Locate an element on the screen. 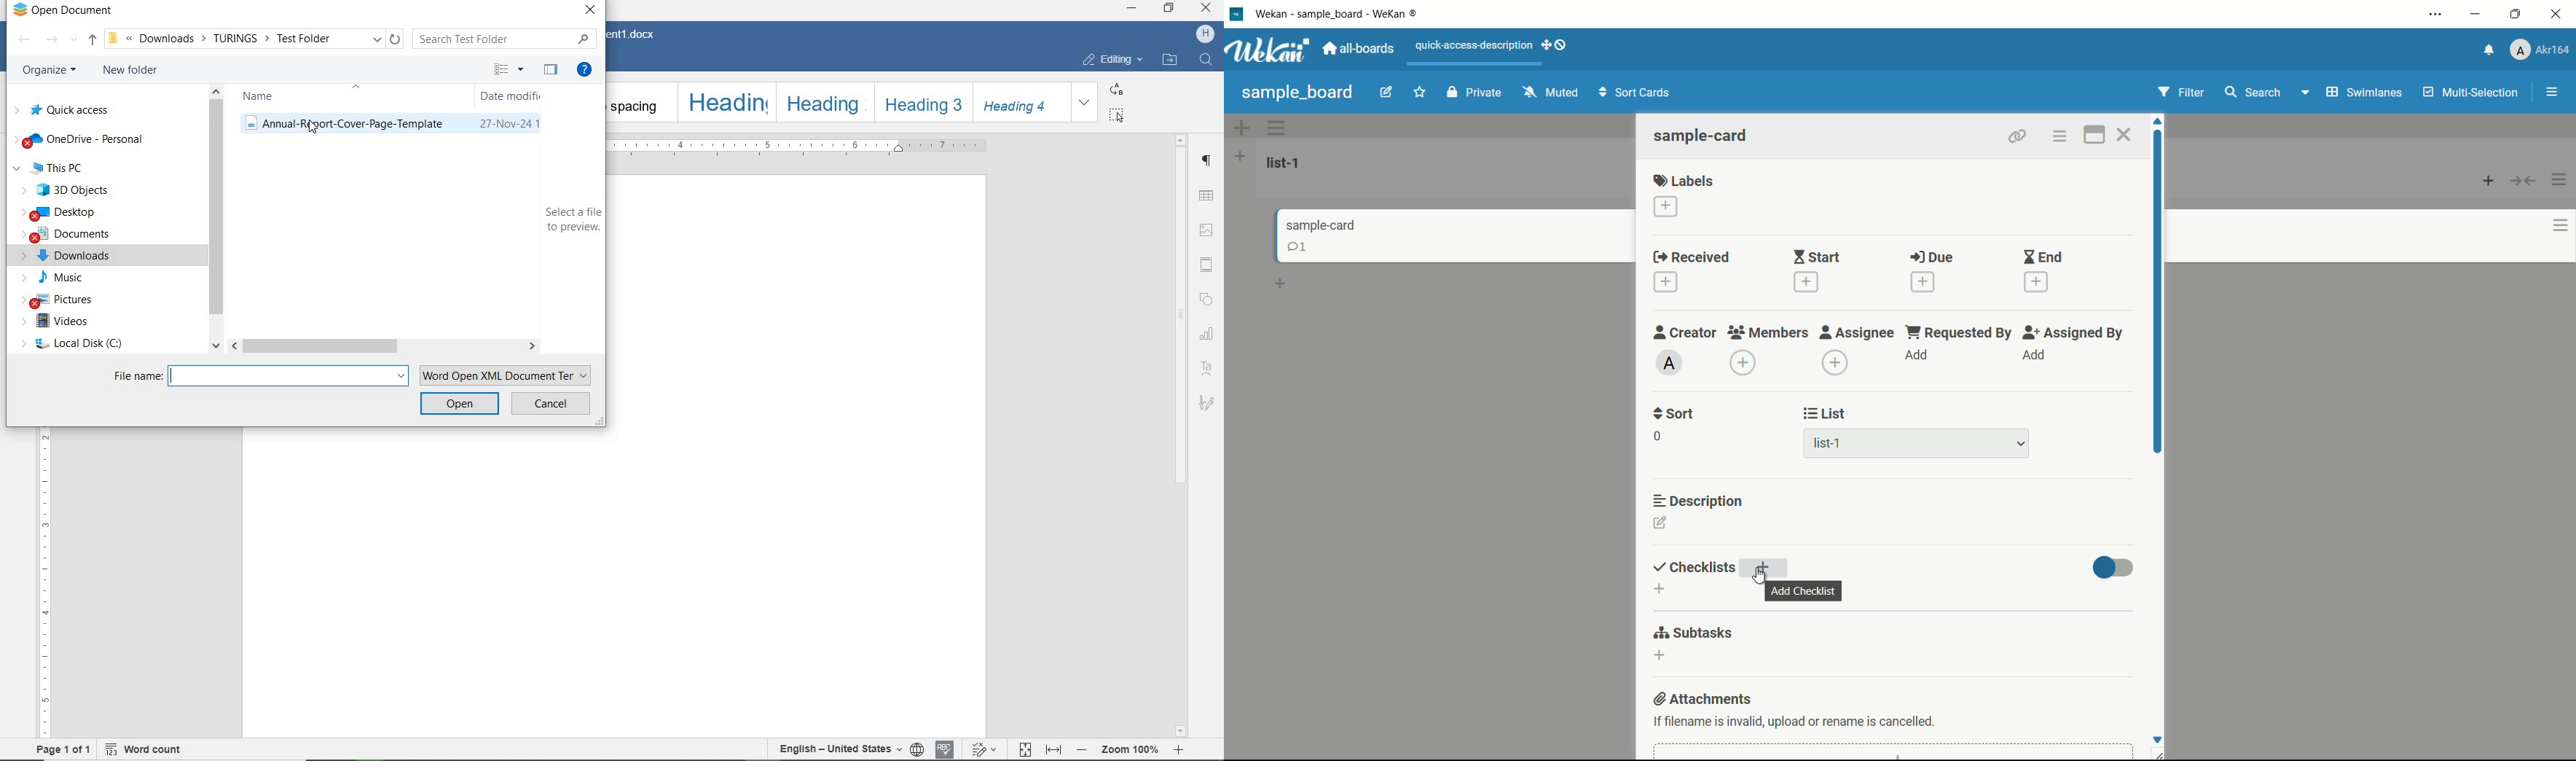  comments is located at coordinates (1294, 249).